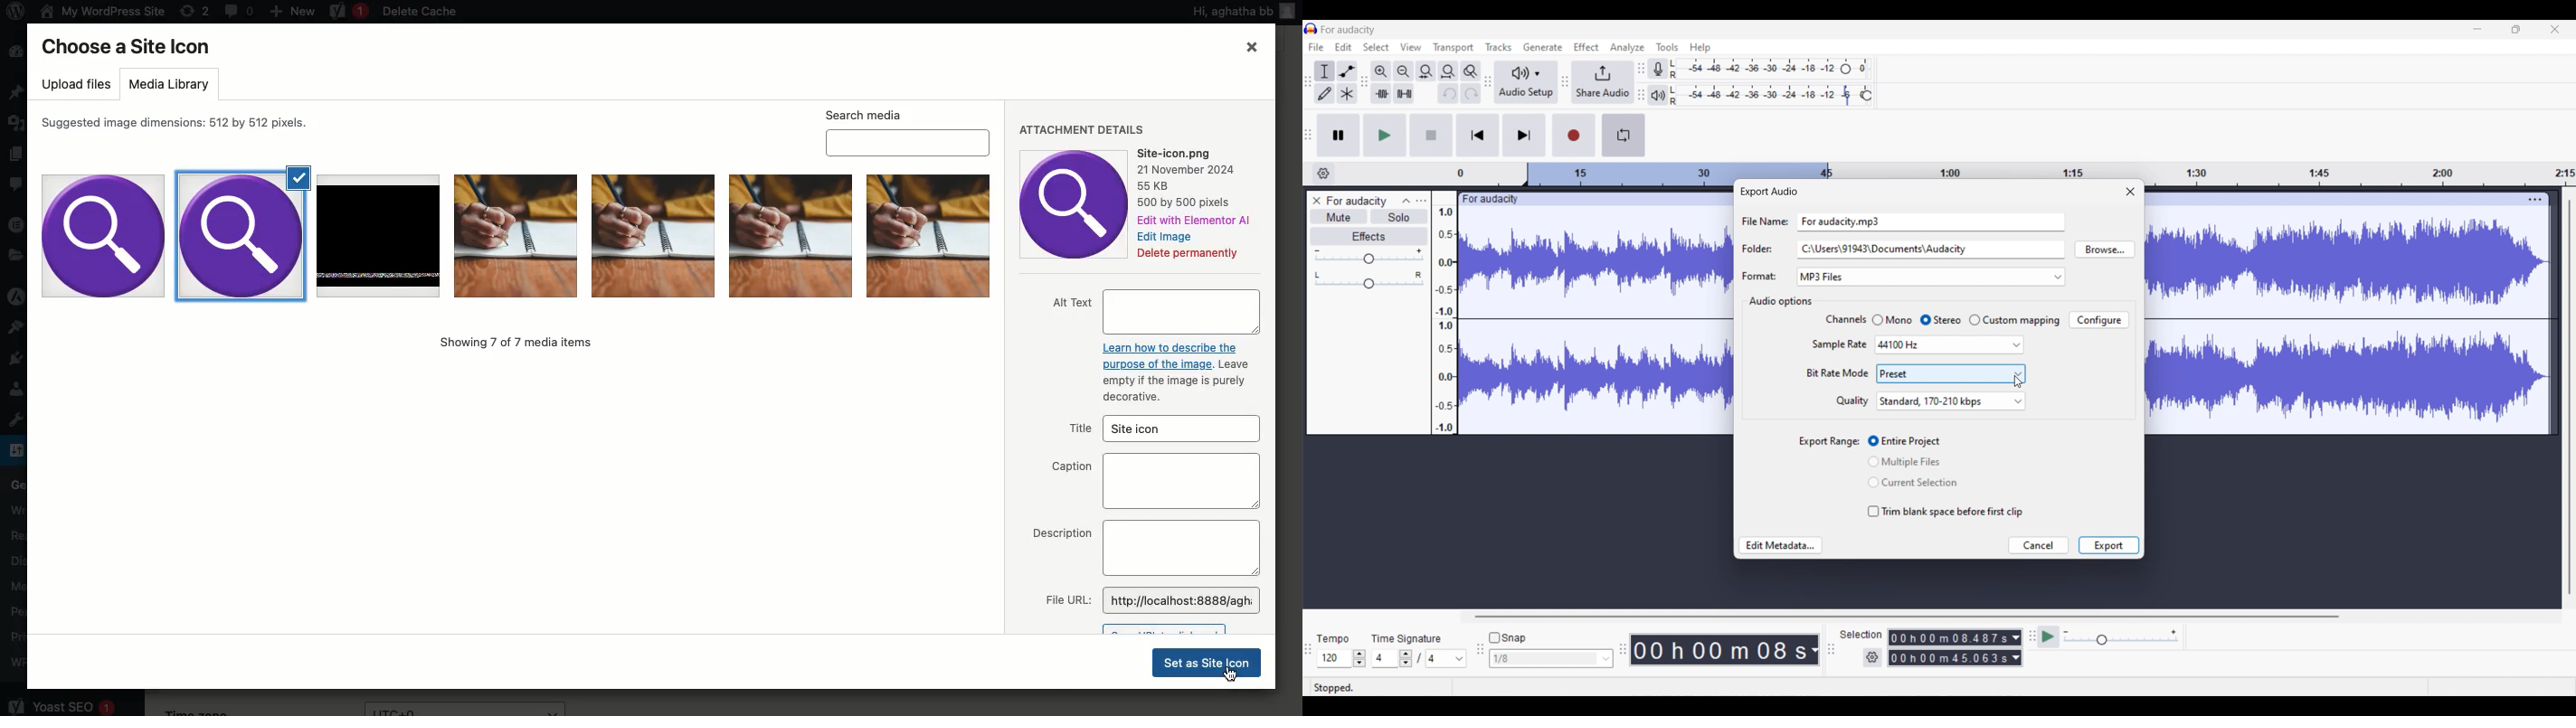 The image size is (2576, 728). Describe the element at coordinates (2104, 249) in the screenshot. I see `Browse folders` at that location.